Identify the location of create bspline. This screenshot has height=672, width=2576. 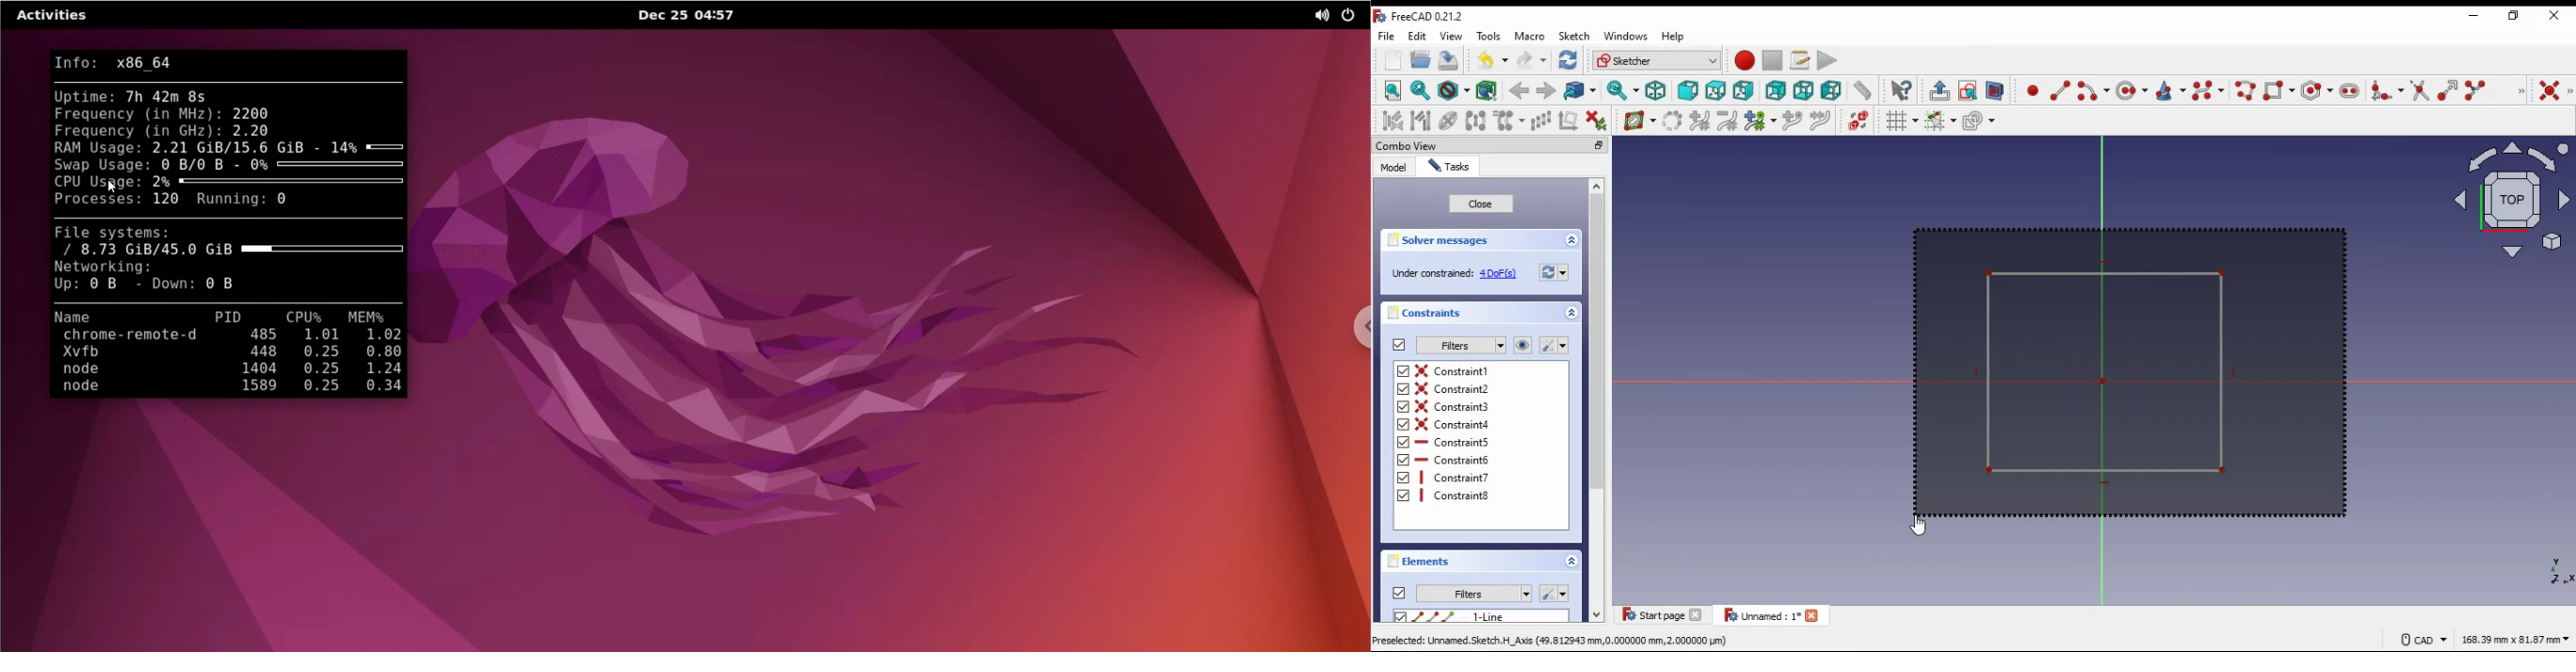
(2208, 90).